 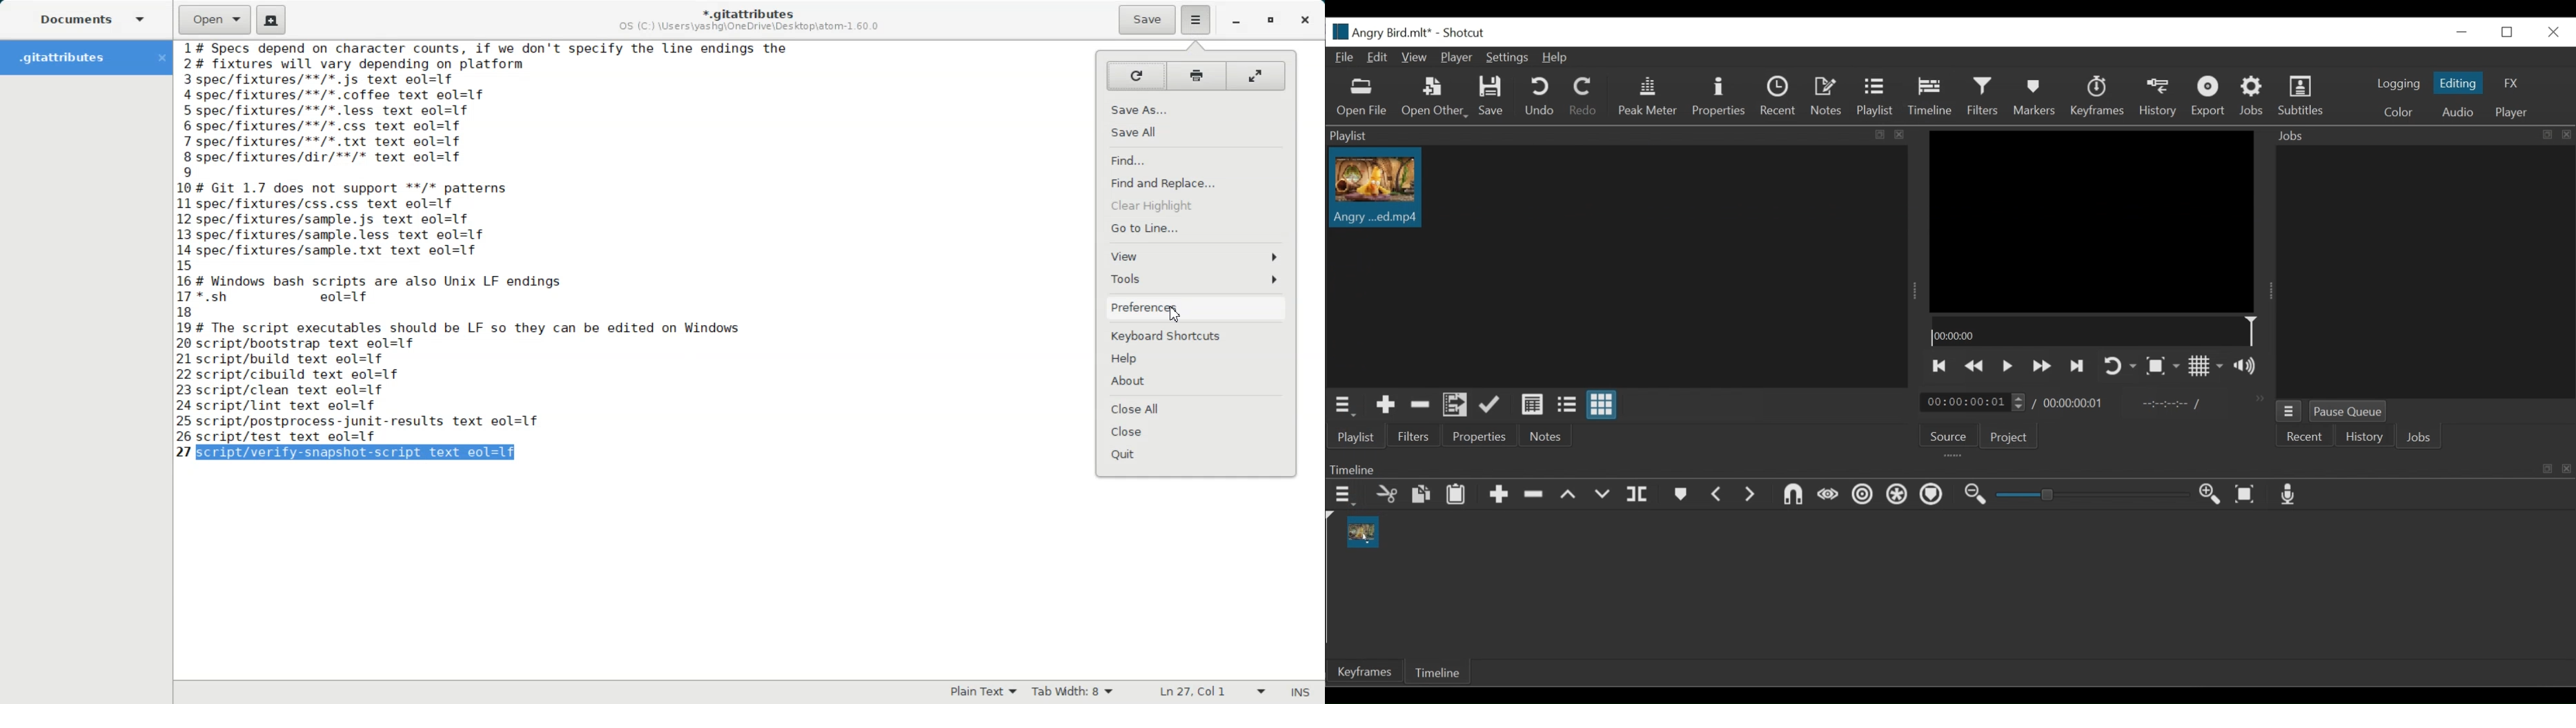 What do you see at coordinates (1548, 436) in the screenshot?
I see `Notes` at bounding box center [1548, 436].